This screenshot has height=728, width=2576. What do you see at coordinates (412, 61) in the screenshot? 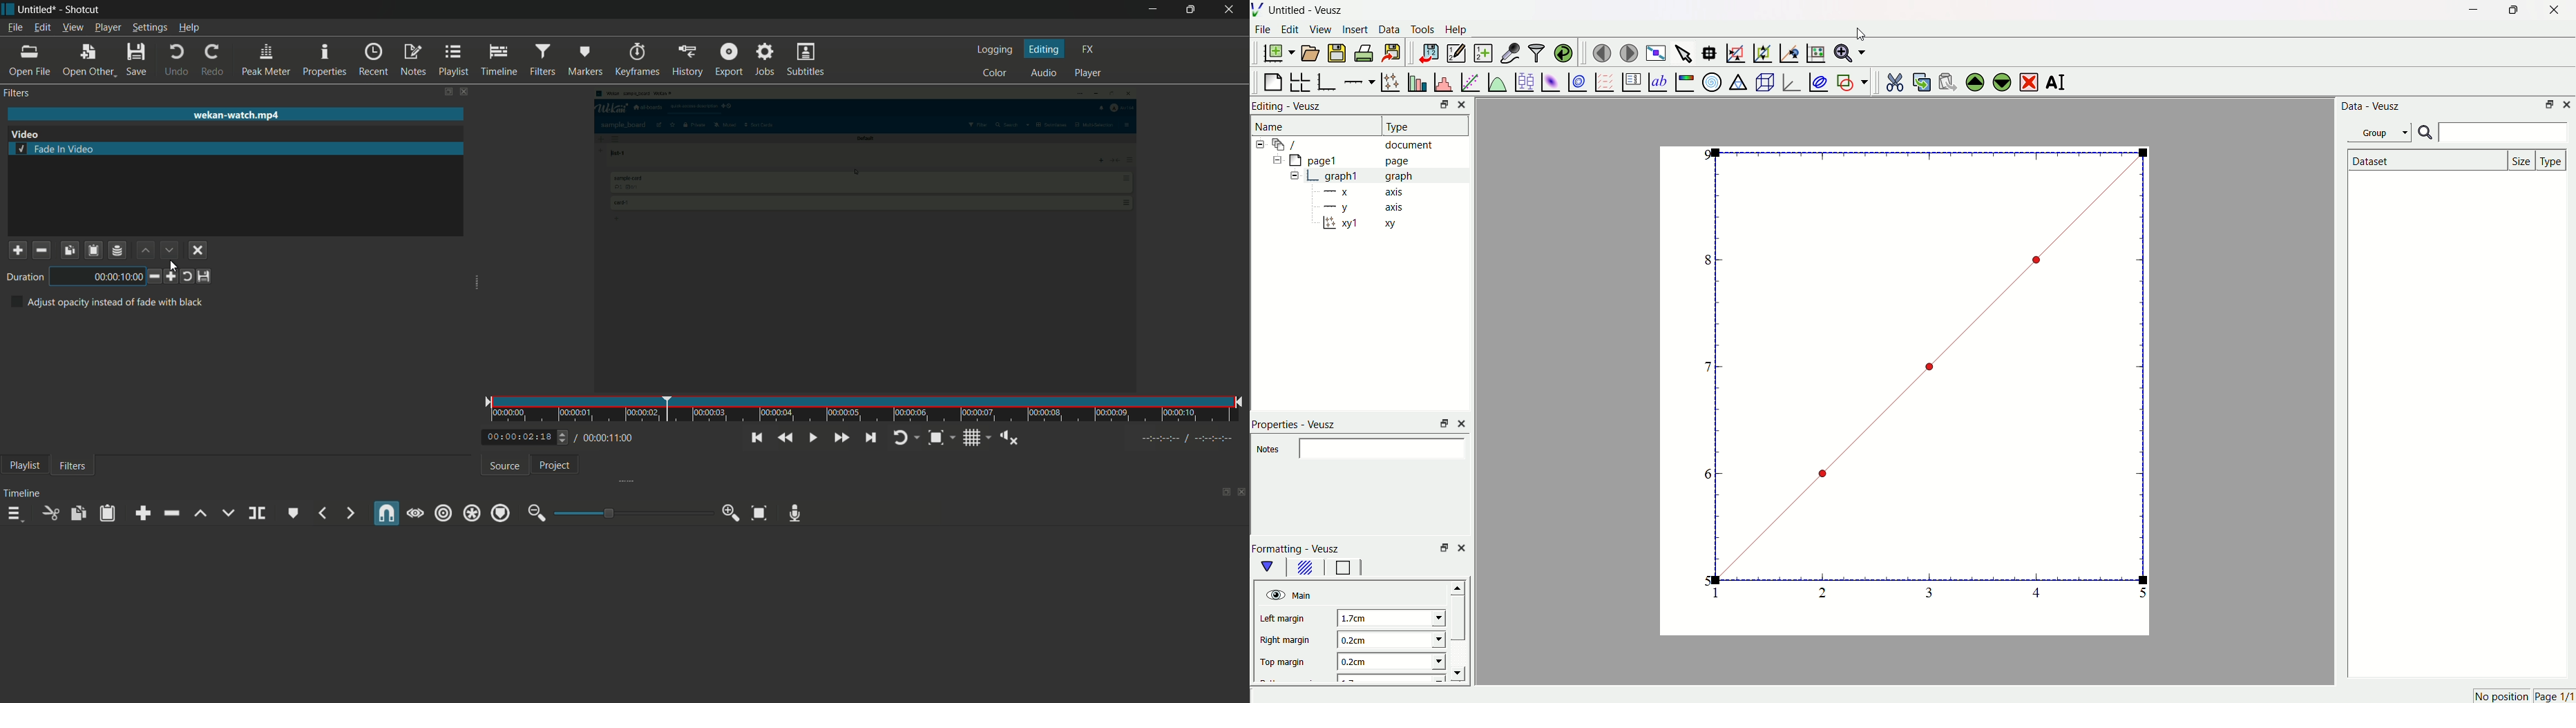
I see `notes` at bounding box center [412, 61].